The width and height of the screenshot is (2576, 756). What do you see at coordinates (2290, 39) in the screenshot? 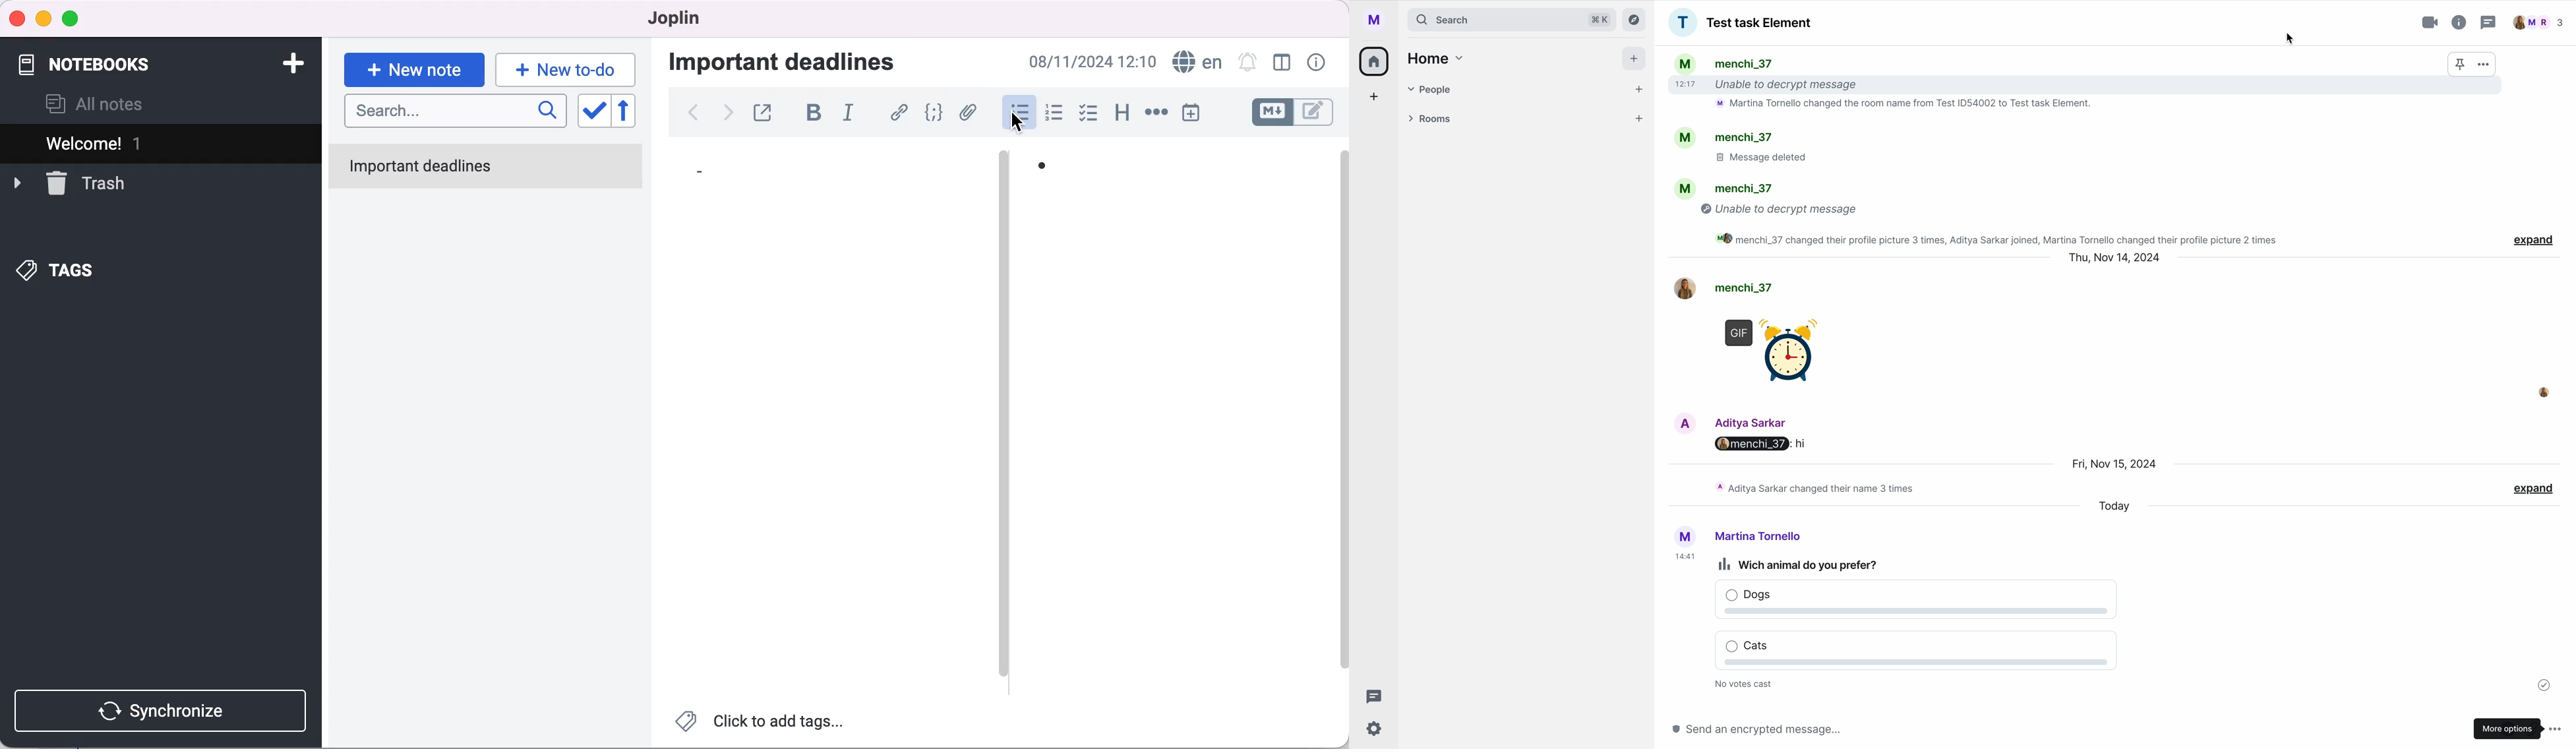
I see `cursor` at bounding box center [2290, 39].